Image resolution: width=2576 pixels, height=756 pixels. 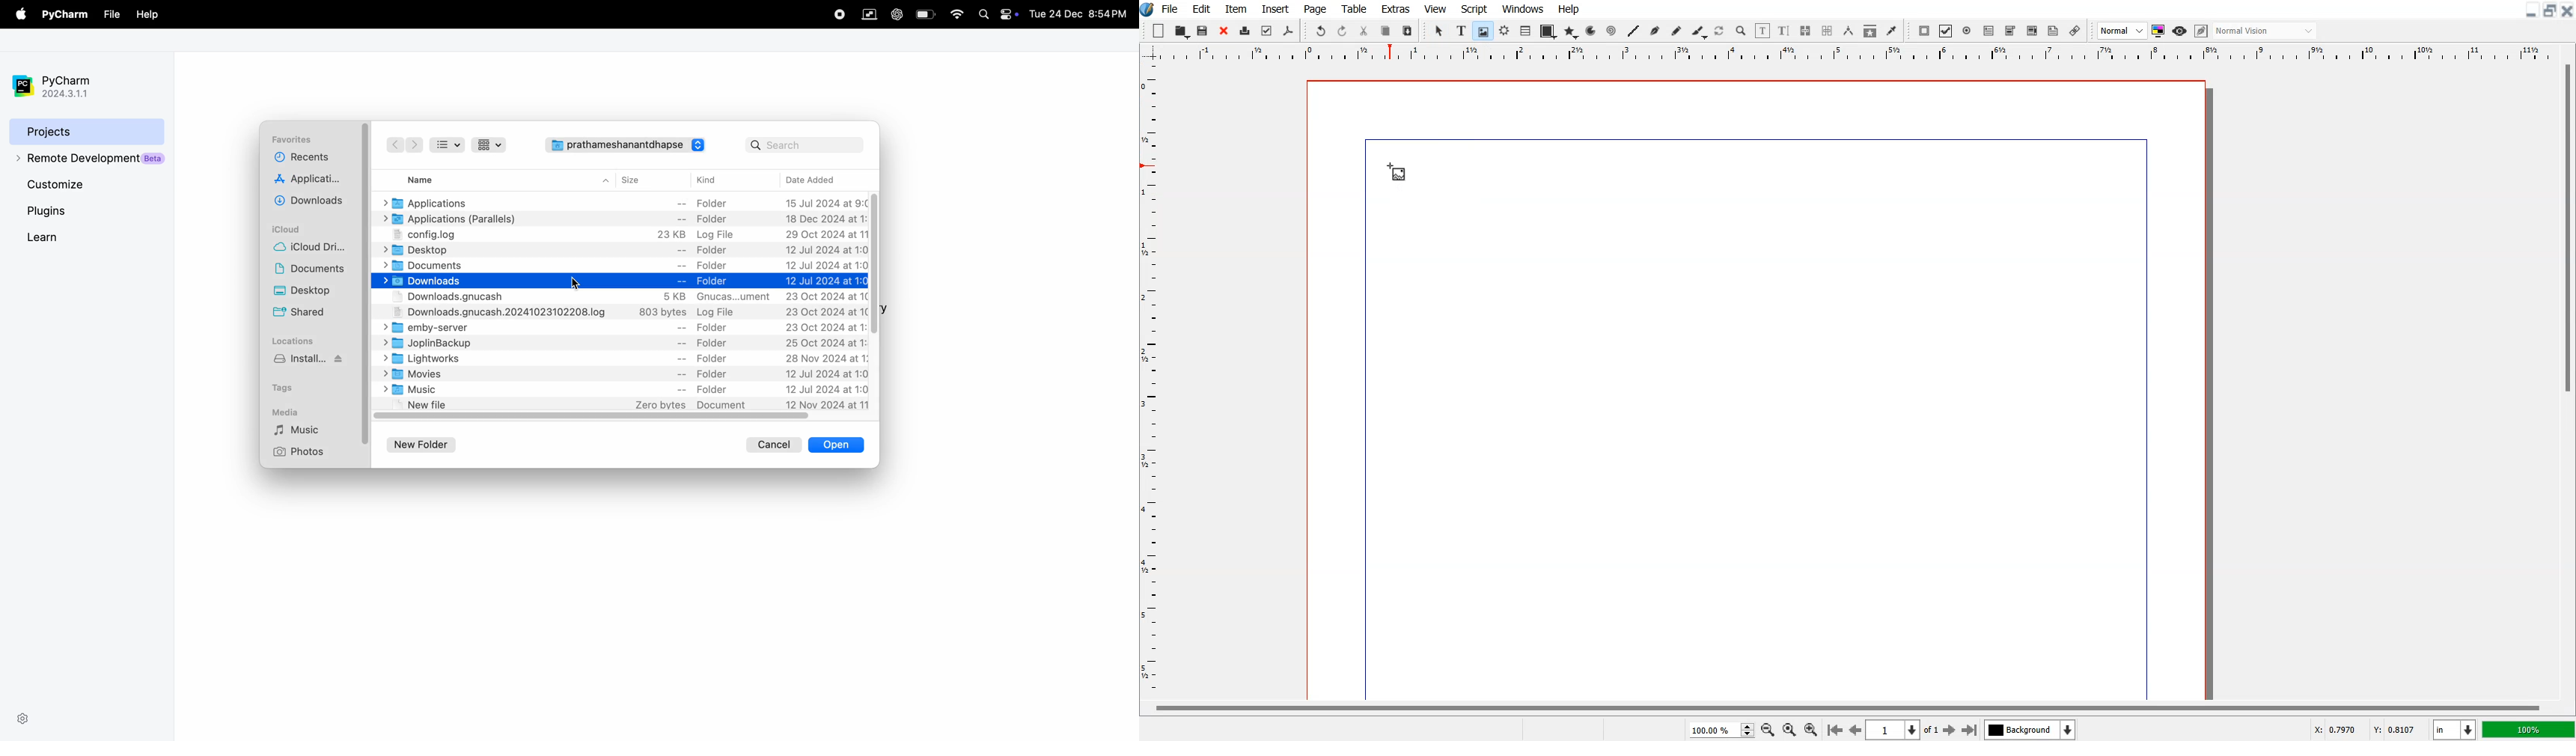 What do you see at coordinates (1316, 8) in the screenshot?
I see `Page` at bounding box center [1316, 8].